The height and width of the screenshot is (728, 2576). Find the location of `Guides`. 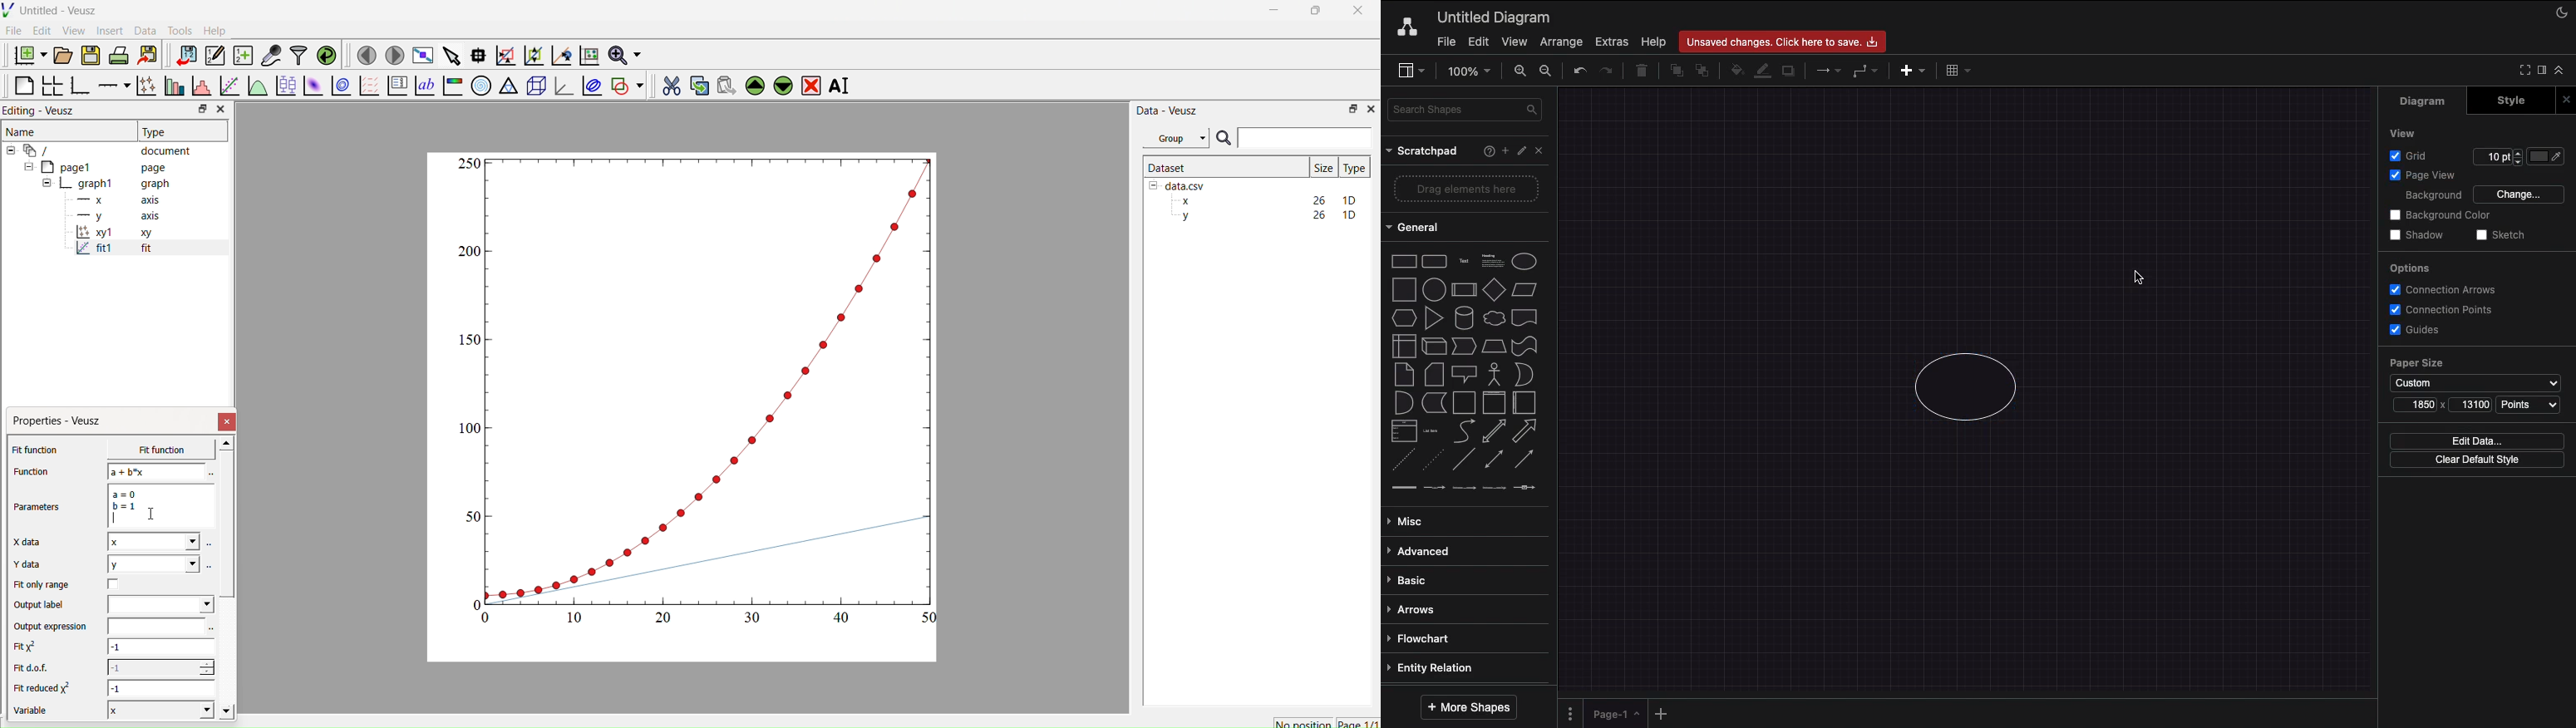

Guides is located at coordinates (2417, 331).